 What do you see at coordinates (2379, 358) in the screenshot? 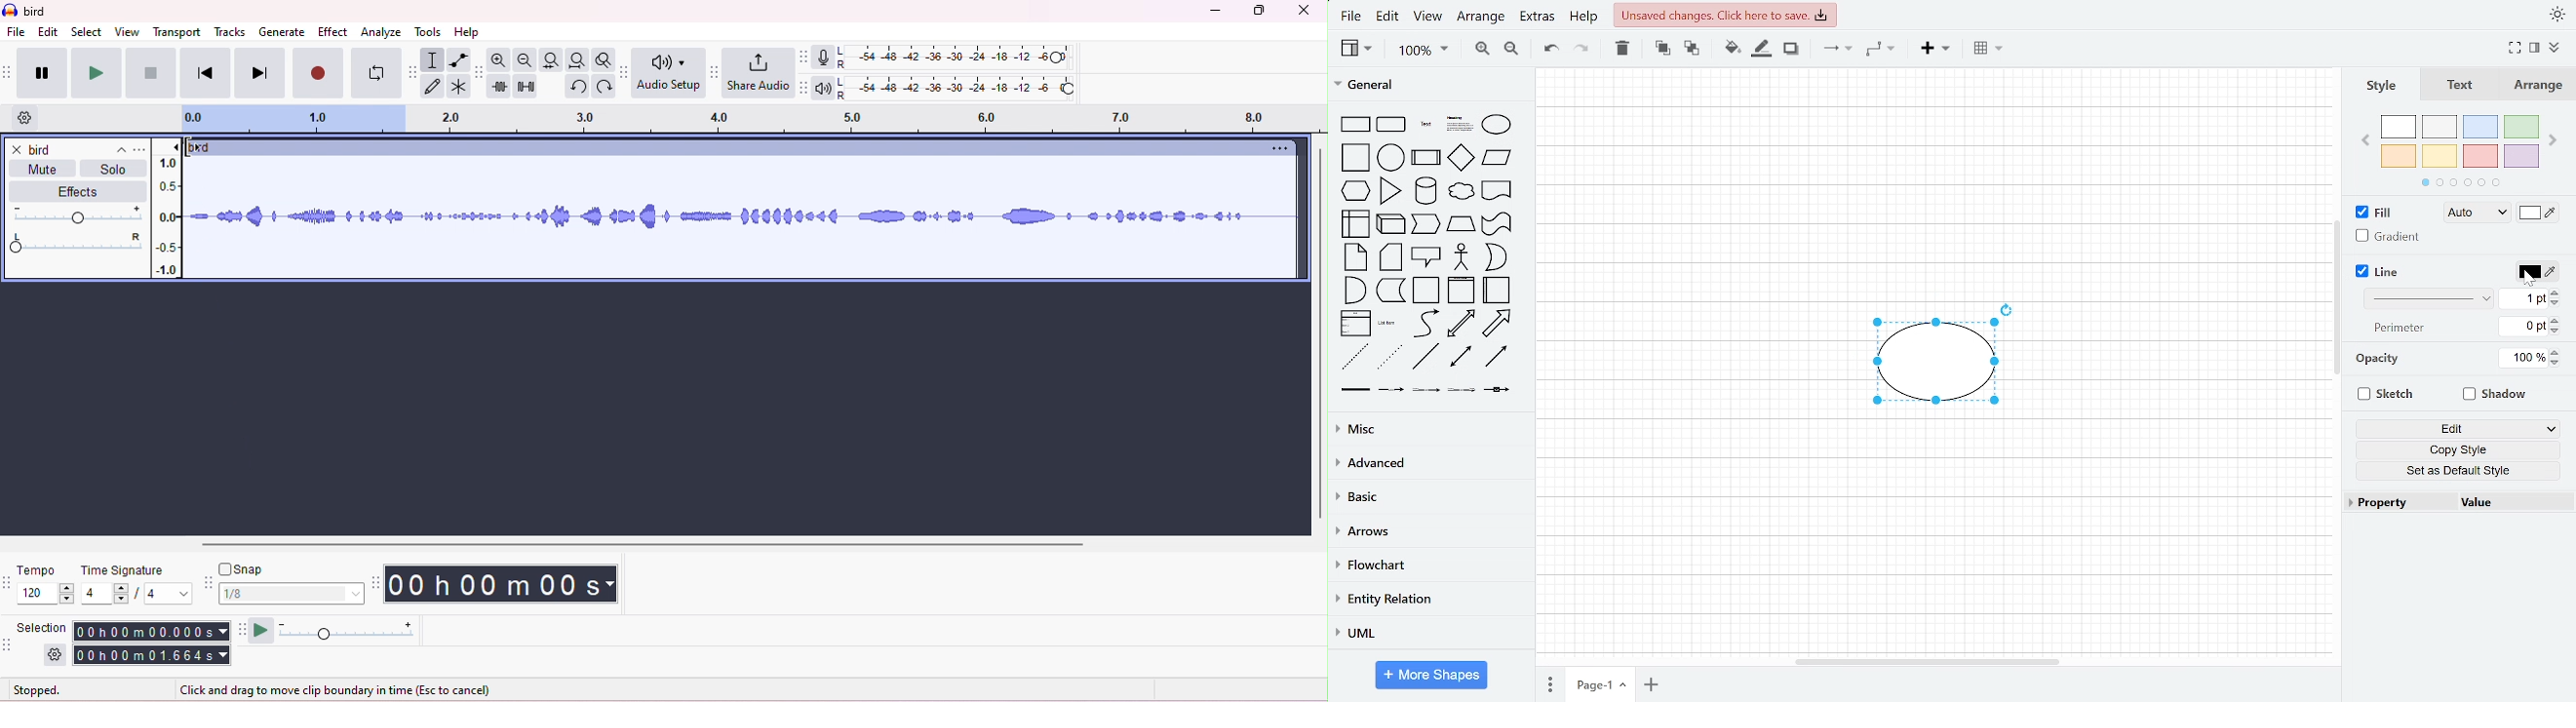
I see `opacity` at bounding box center [2379, 358].